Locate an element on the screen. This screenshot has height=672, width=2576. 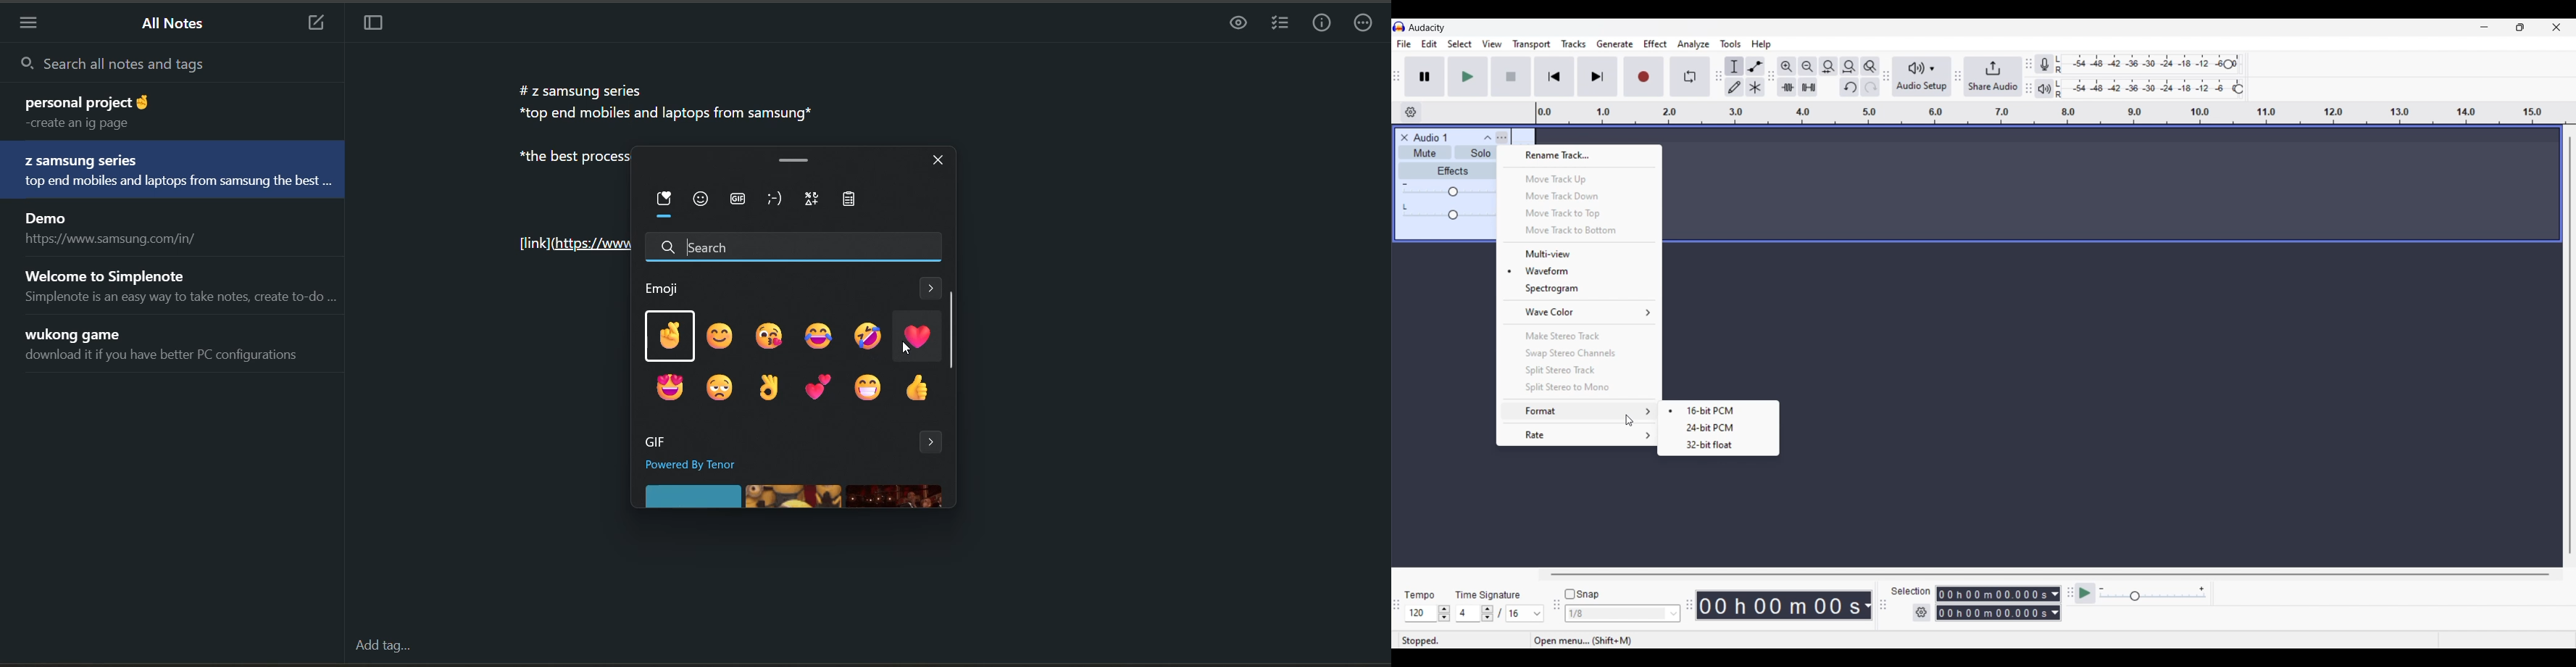
Generate menu is located at coordinates (1615, 44).